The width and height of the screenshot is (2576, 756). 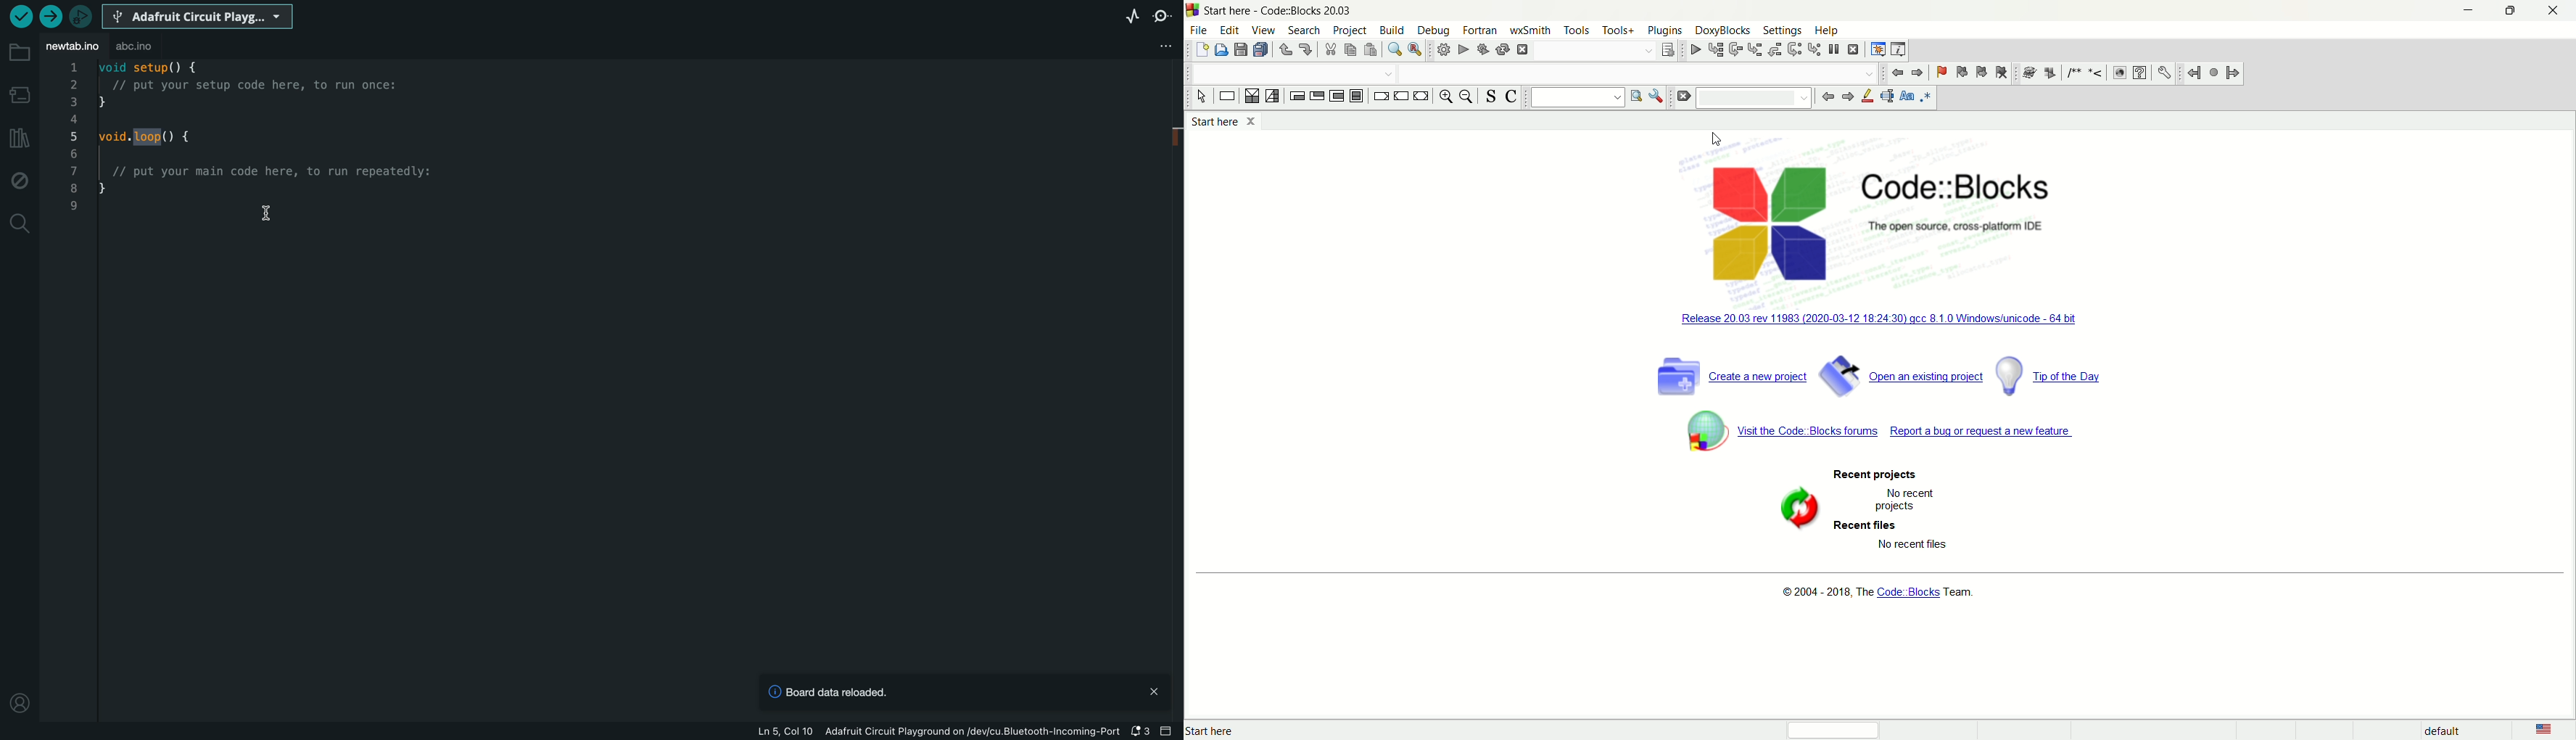 What do you see at coordinates (1780, 508) in the screenshot?
I see `symbol` at bounding box center [1780, 508].